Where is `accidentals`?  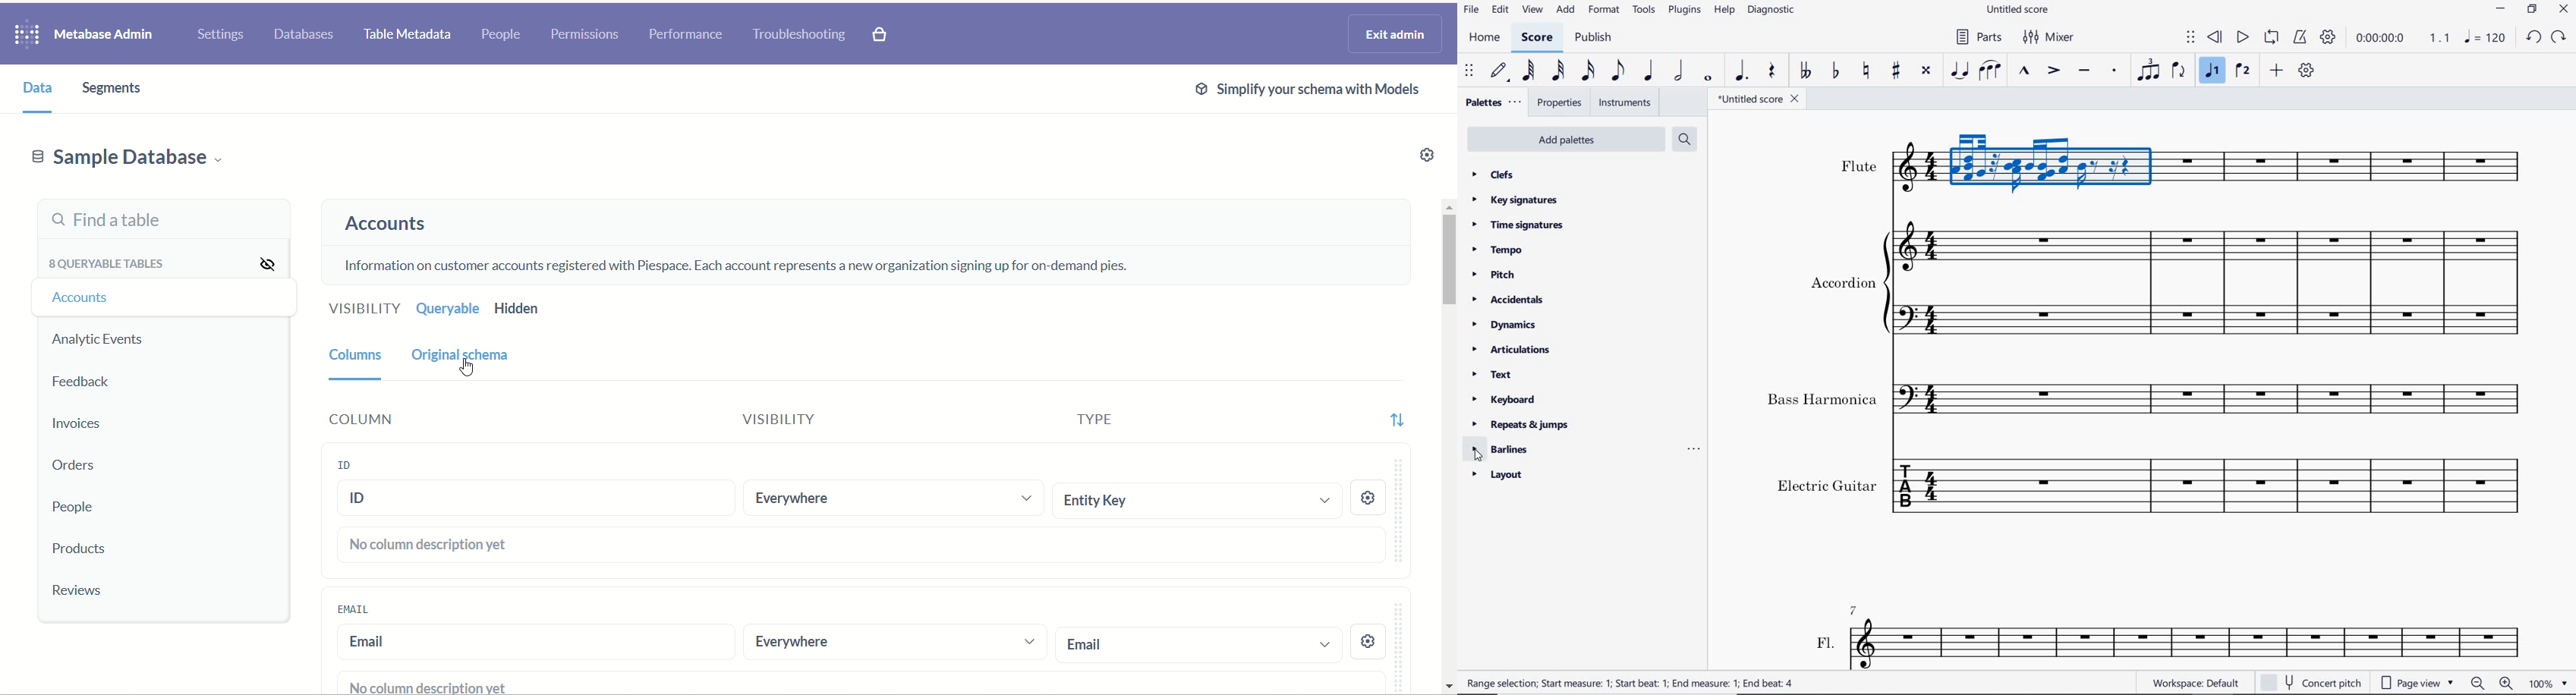 accidentals is located at coordinates (1513, 299).